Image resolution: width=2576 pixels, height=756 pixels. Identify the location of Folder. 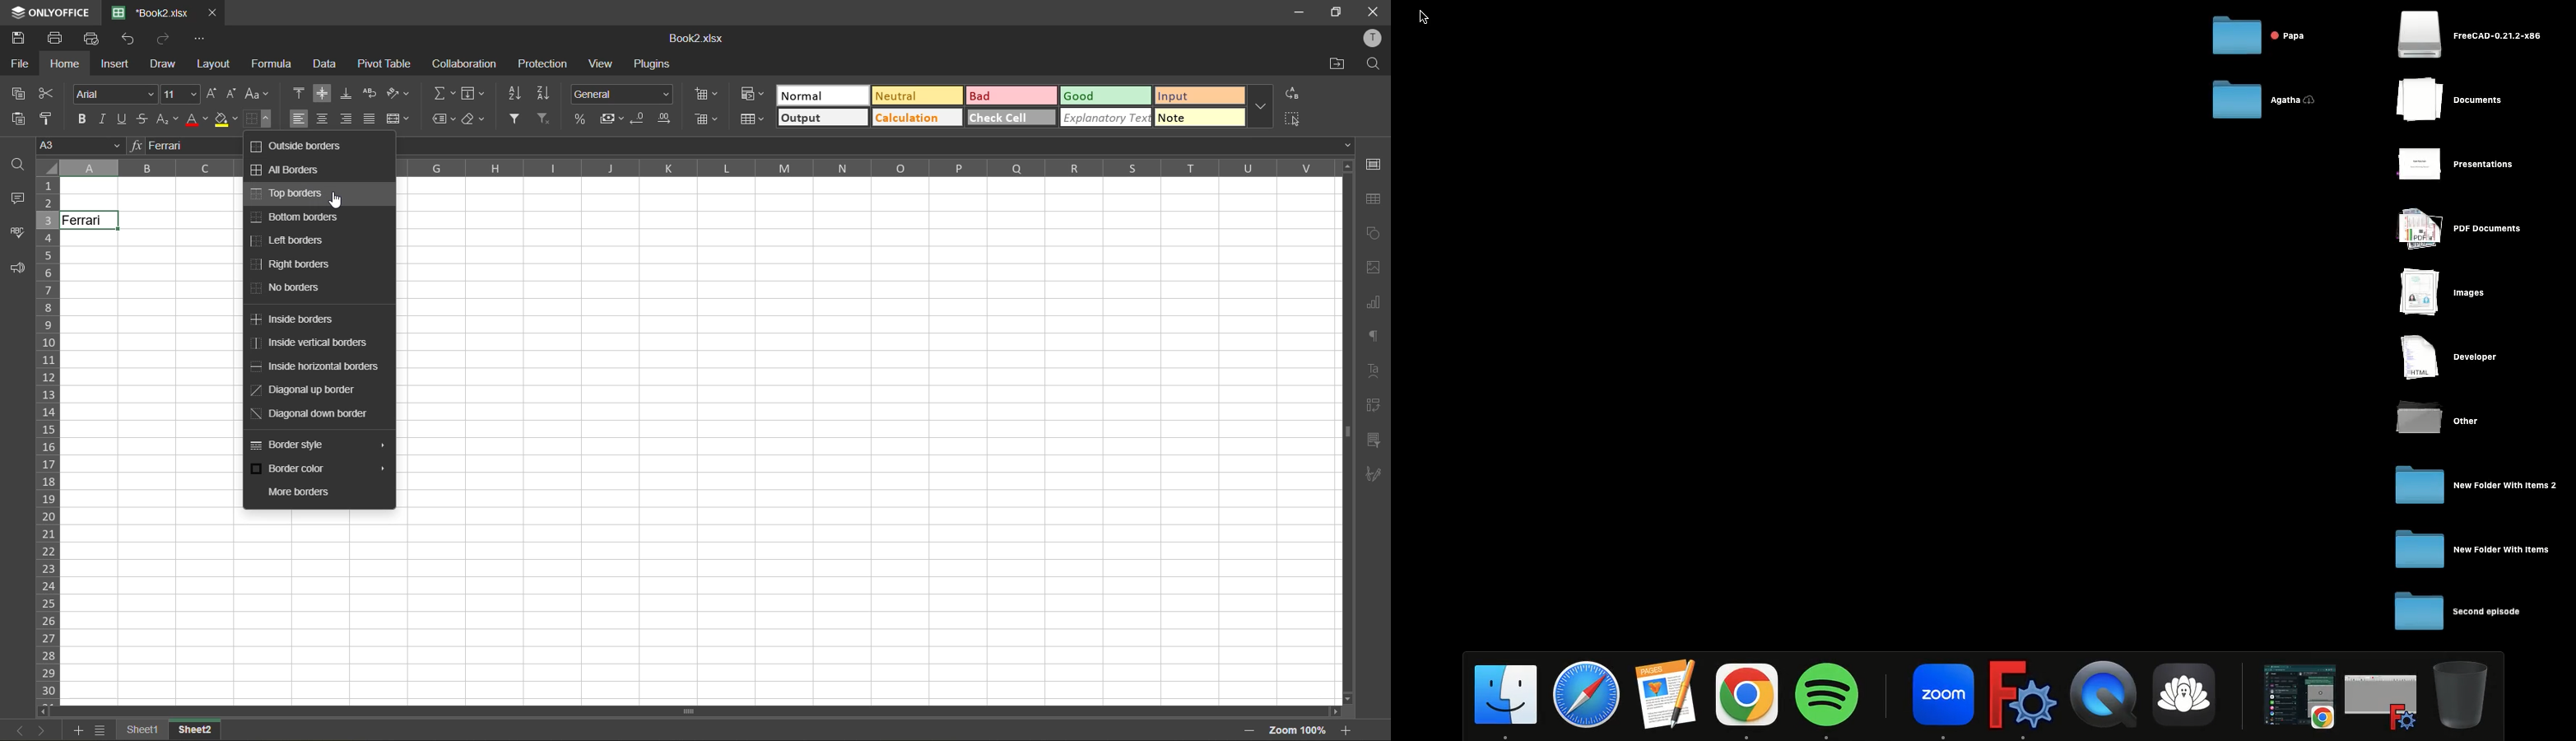
(2263, 104).